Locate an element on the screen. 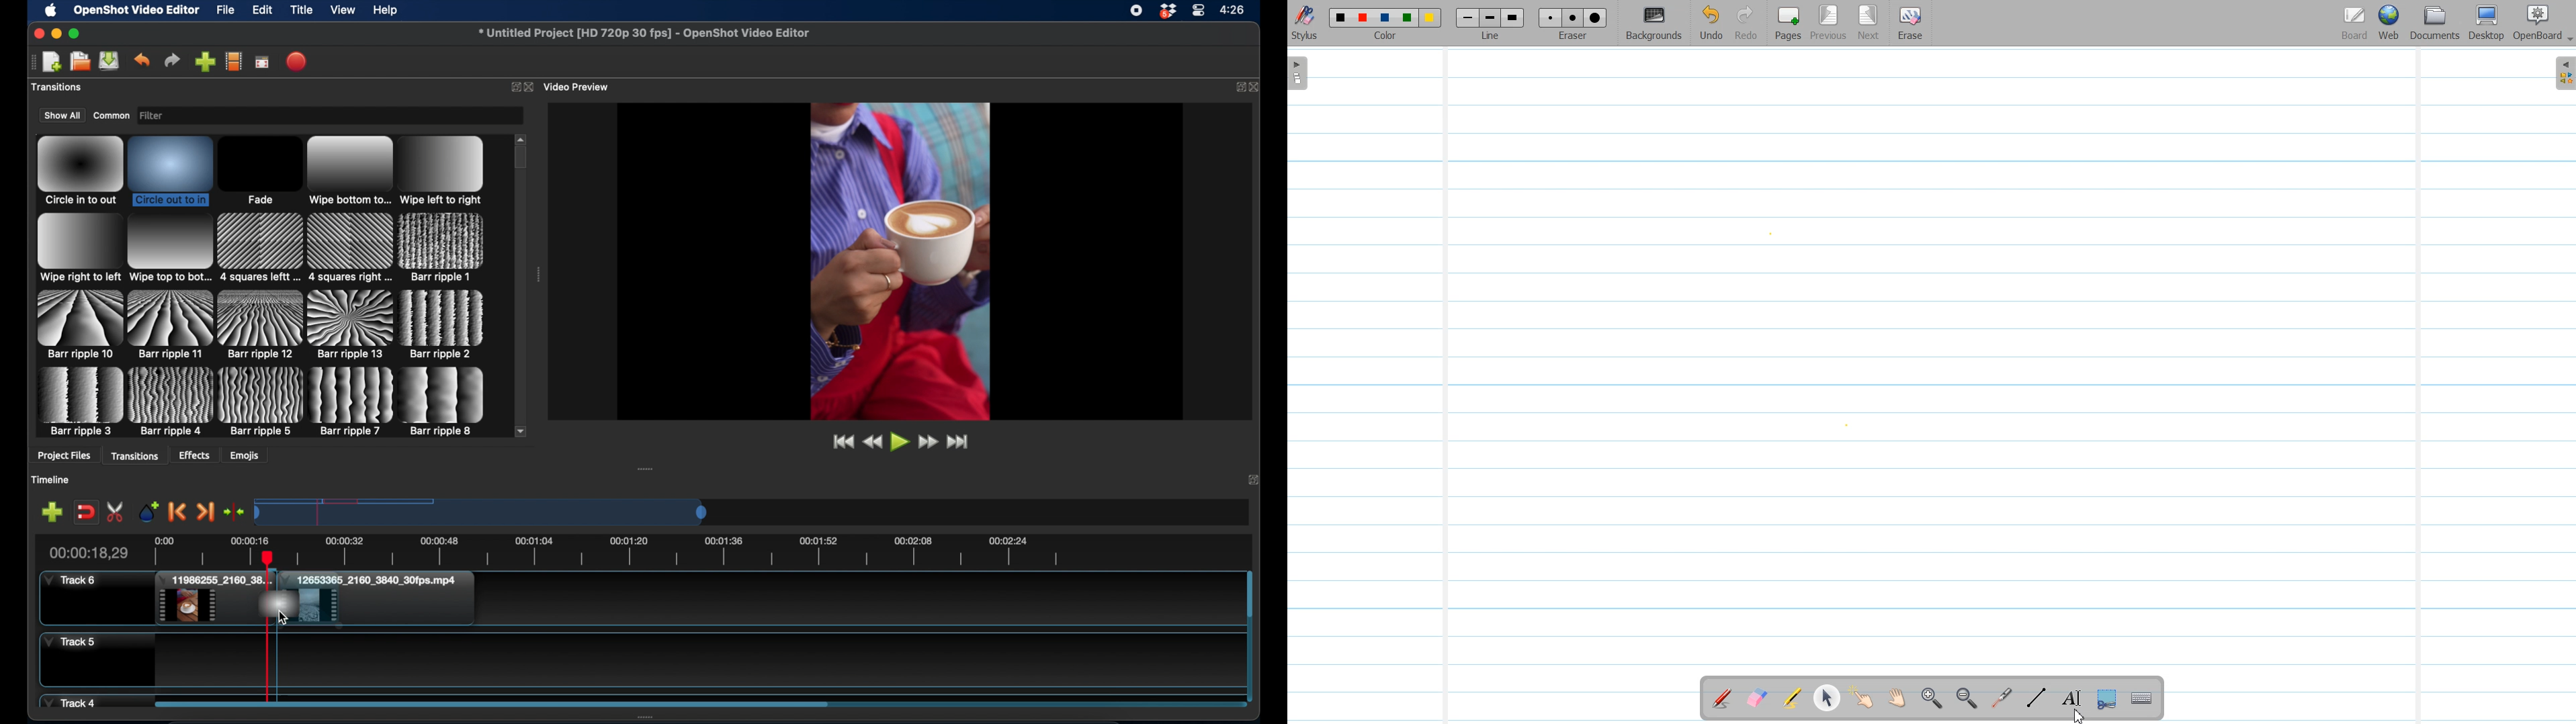 This screenshot has width=2576, height=728. Draw Lines is located at coordinates (2036, 698).